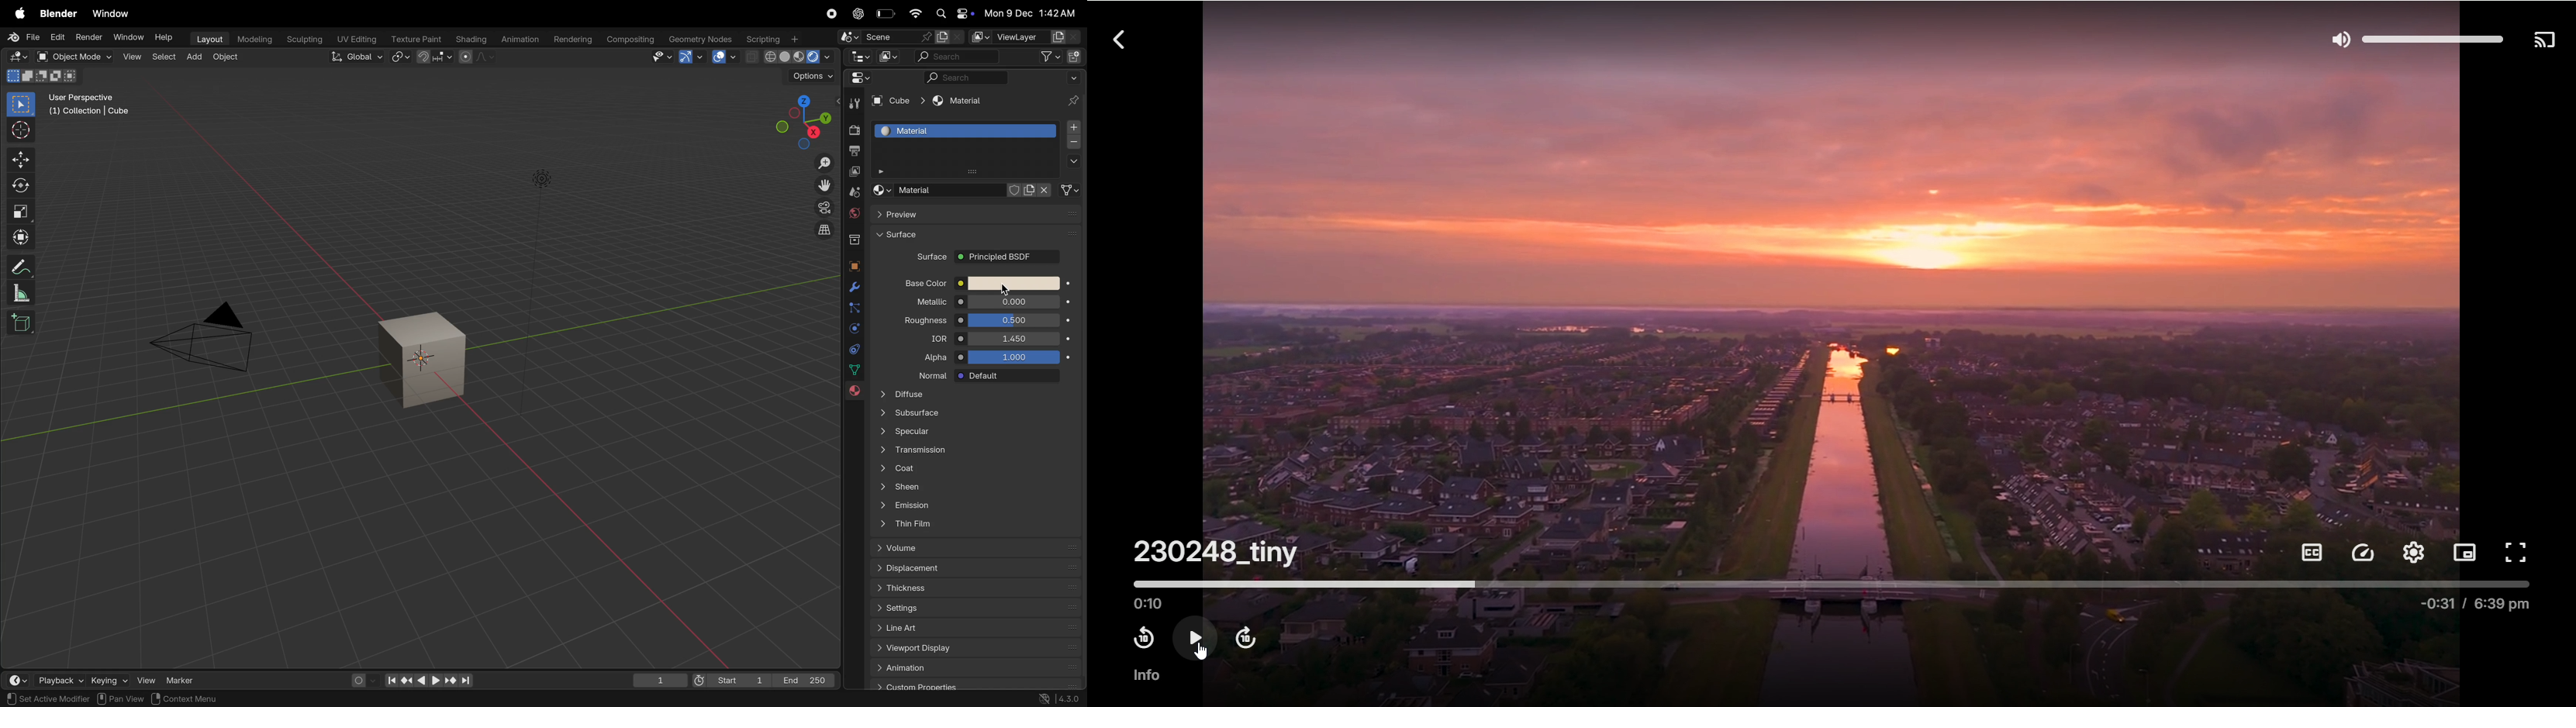 Image resolution: width=2576 pixels, height=728 pixels. I want to click on date and time, so click(1032, 13).